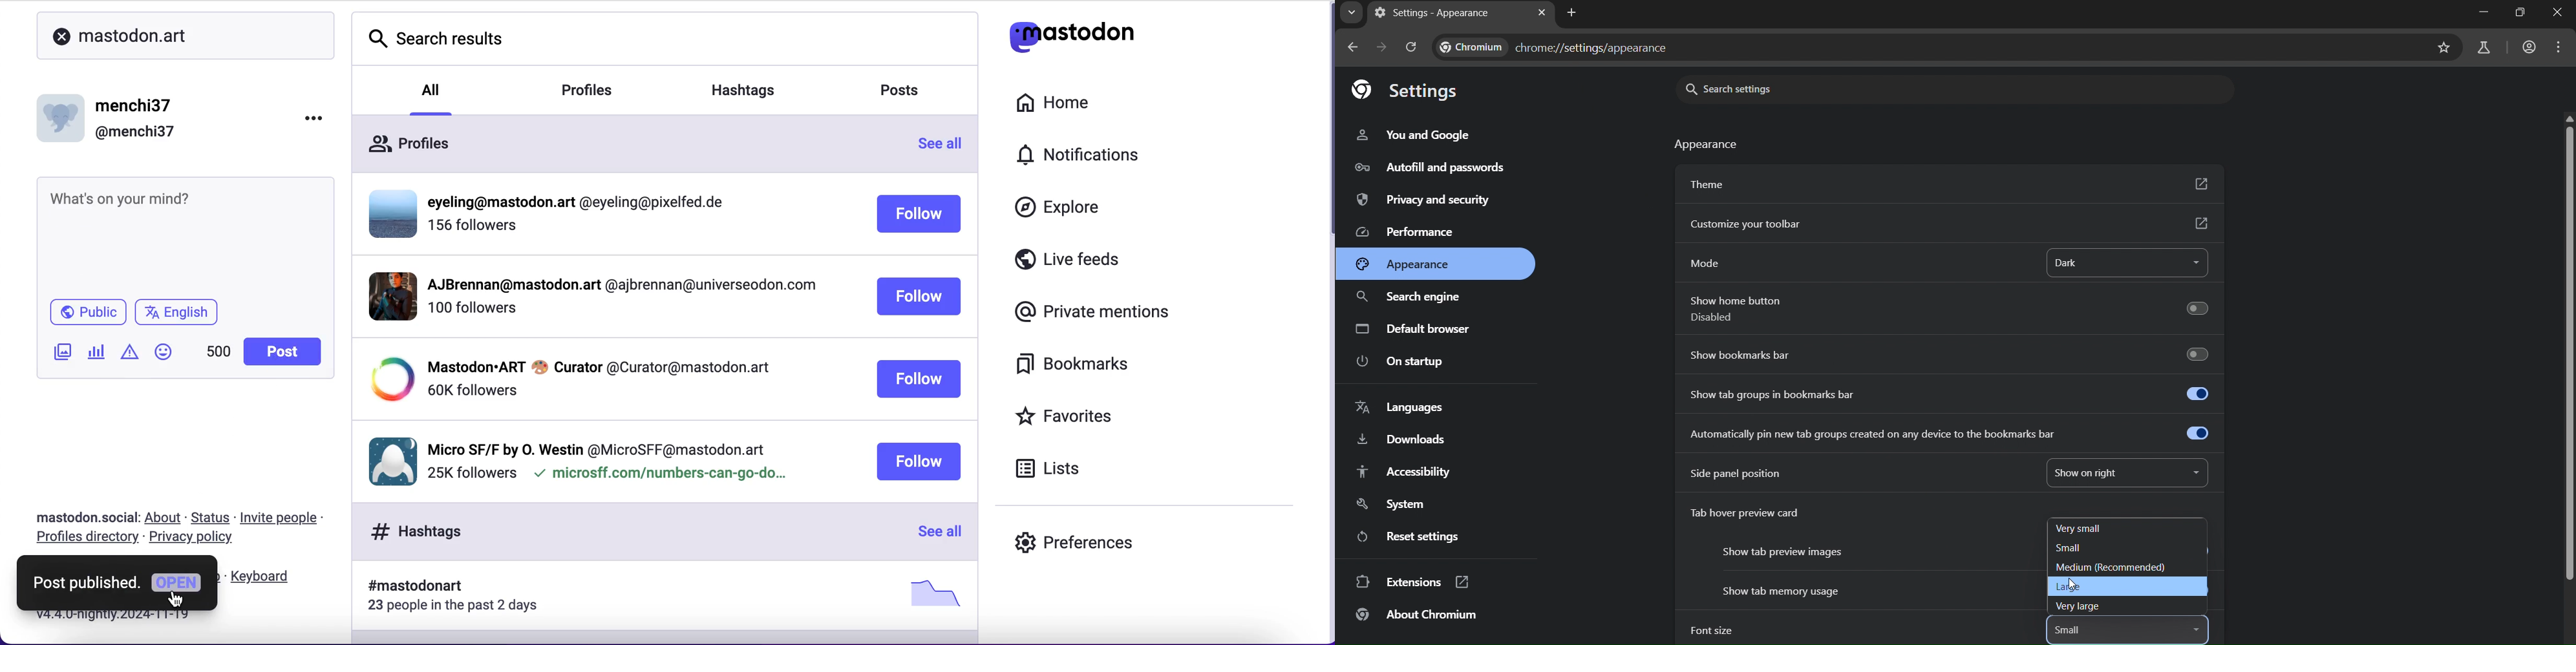 The width and height of the screenshot is (2576, 672). Describe the element at coordinates (177, 583) in the screenshot. I see `open` at that location.